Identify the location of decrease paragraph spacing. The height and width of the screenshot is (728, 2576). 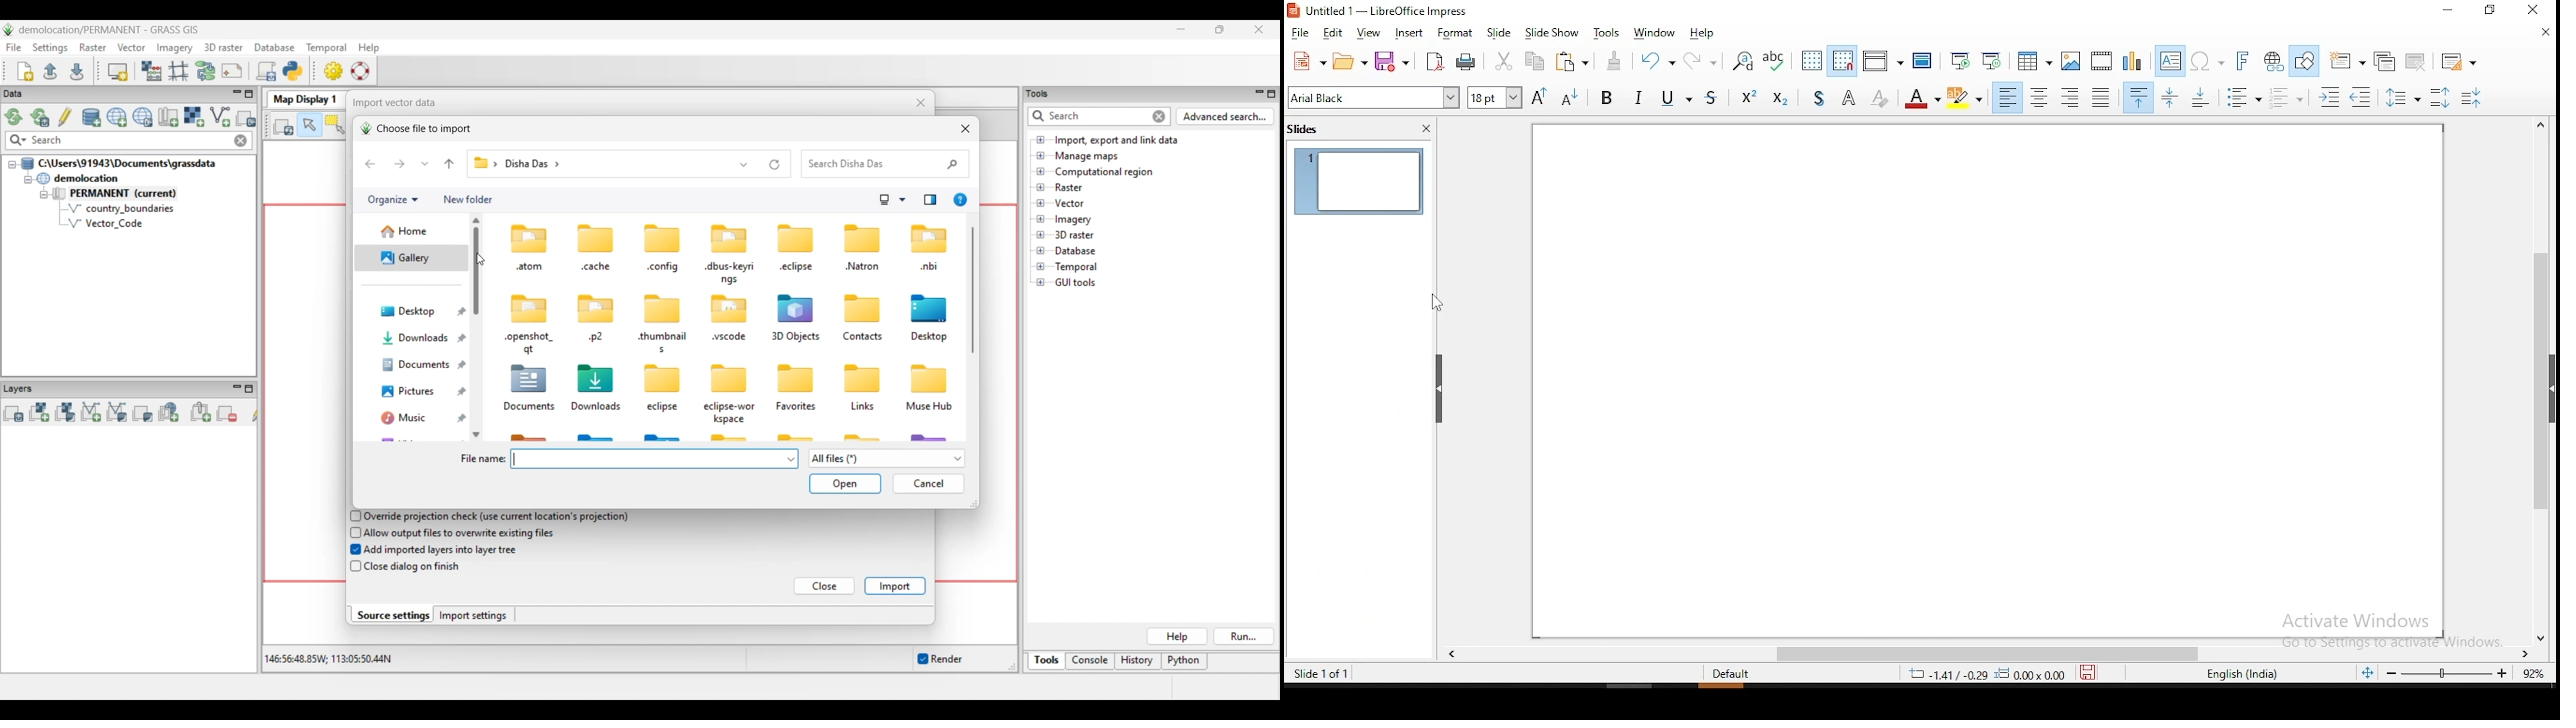
(2288, 98).